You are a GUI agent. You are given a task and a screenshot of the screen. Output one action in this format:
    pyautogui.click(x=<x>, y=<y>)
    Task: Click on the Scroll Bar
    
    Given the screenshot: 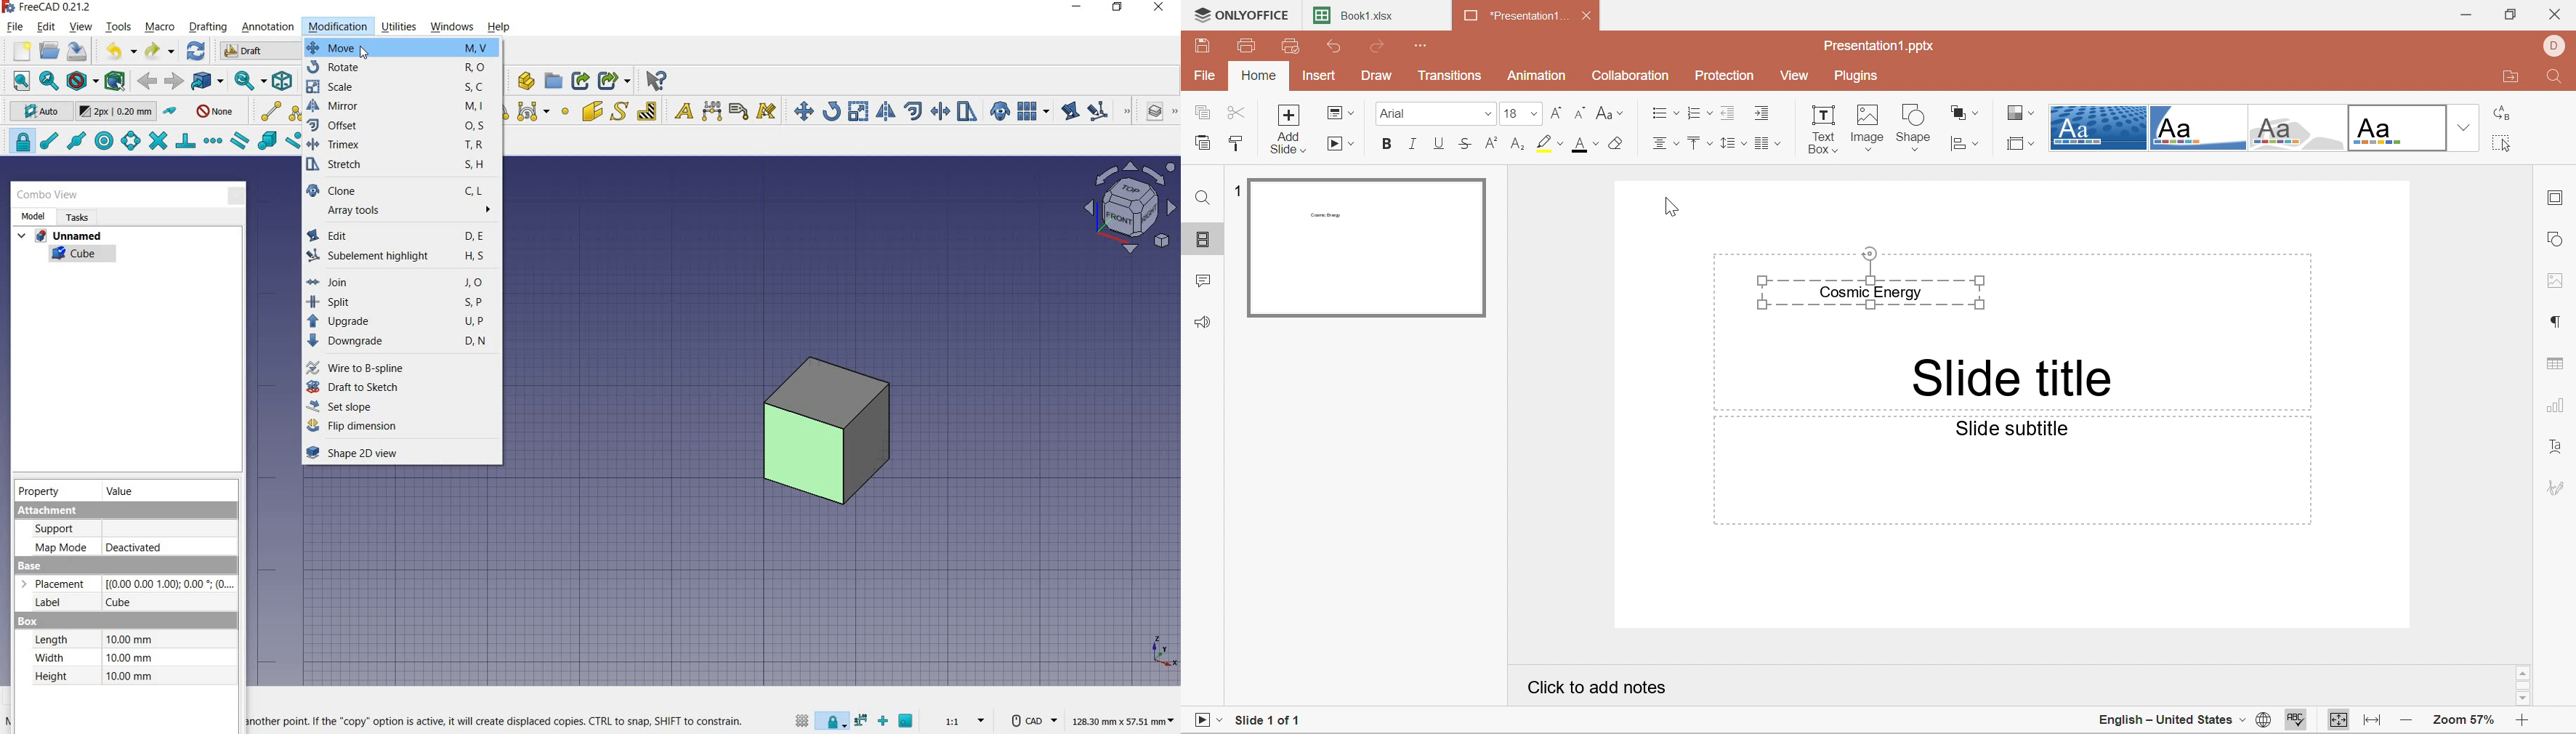 What is the action you would take?
    pyautogui.click(x=2524, y=684)
    